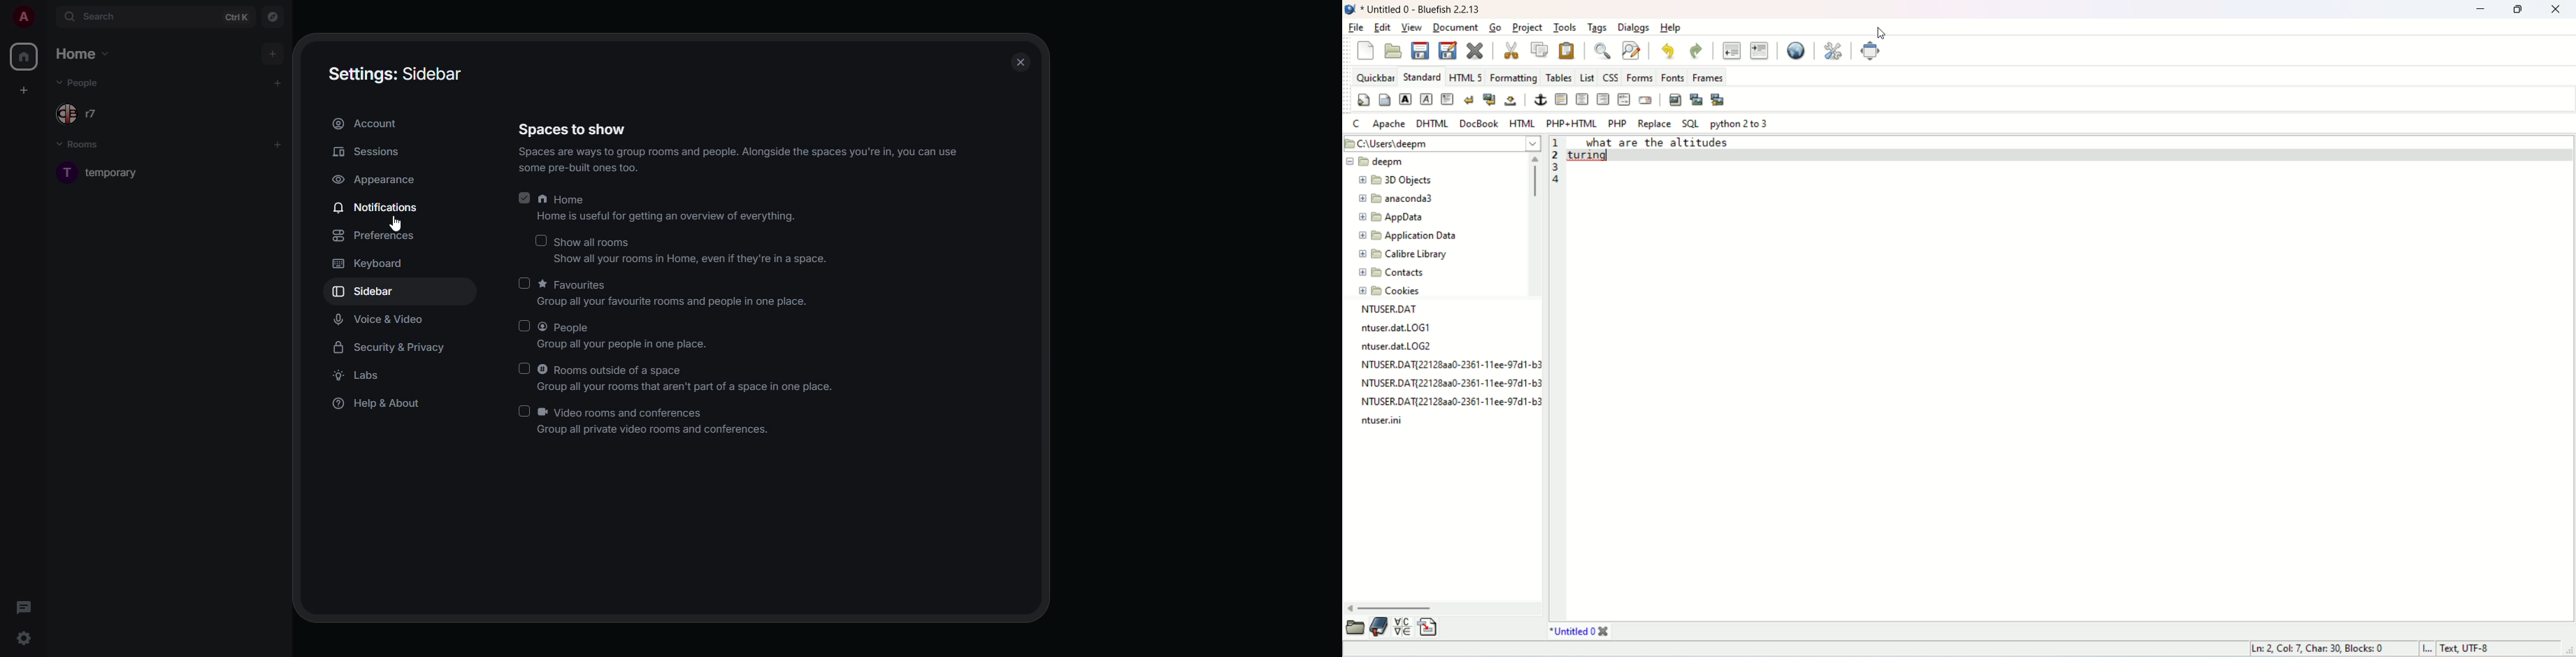 Image resolution: width=2576 pixels, height=672 pixels. I want to click on spaces to show, so click(575, 130).